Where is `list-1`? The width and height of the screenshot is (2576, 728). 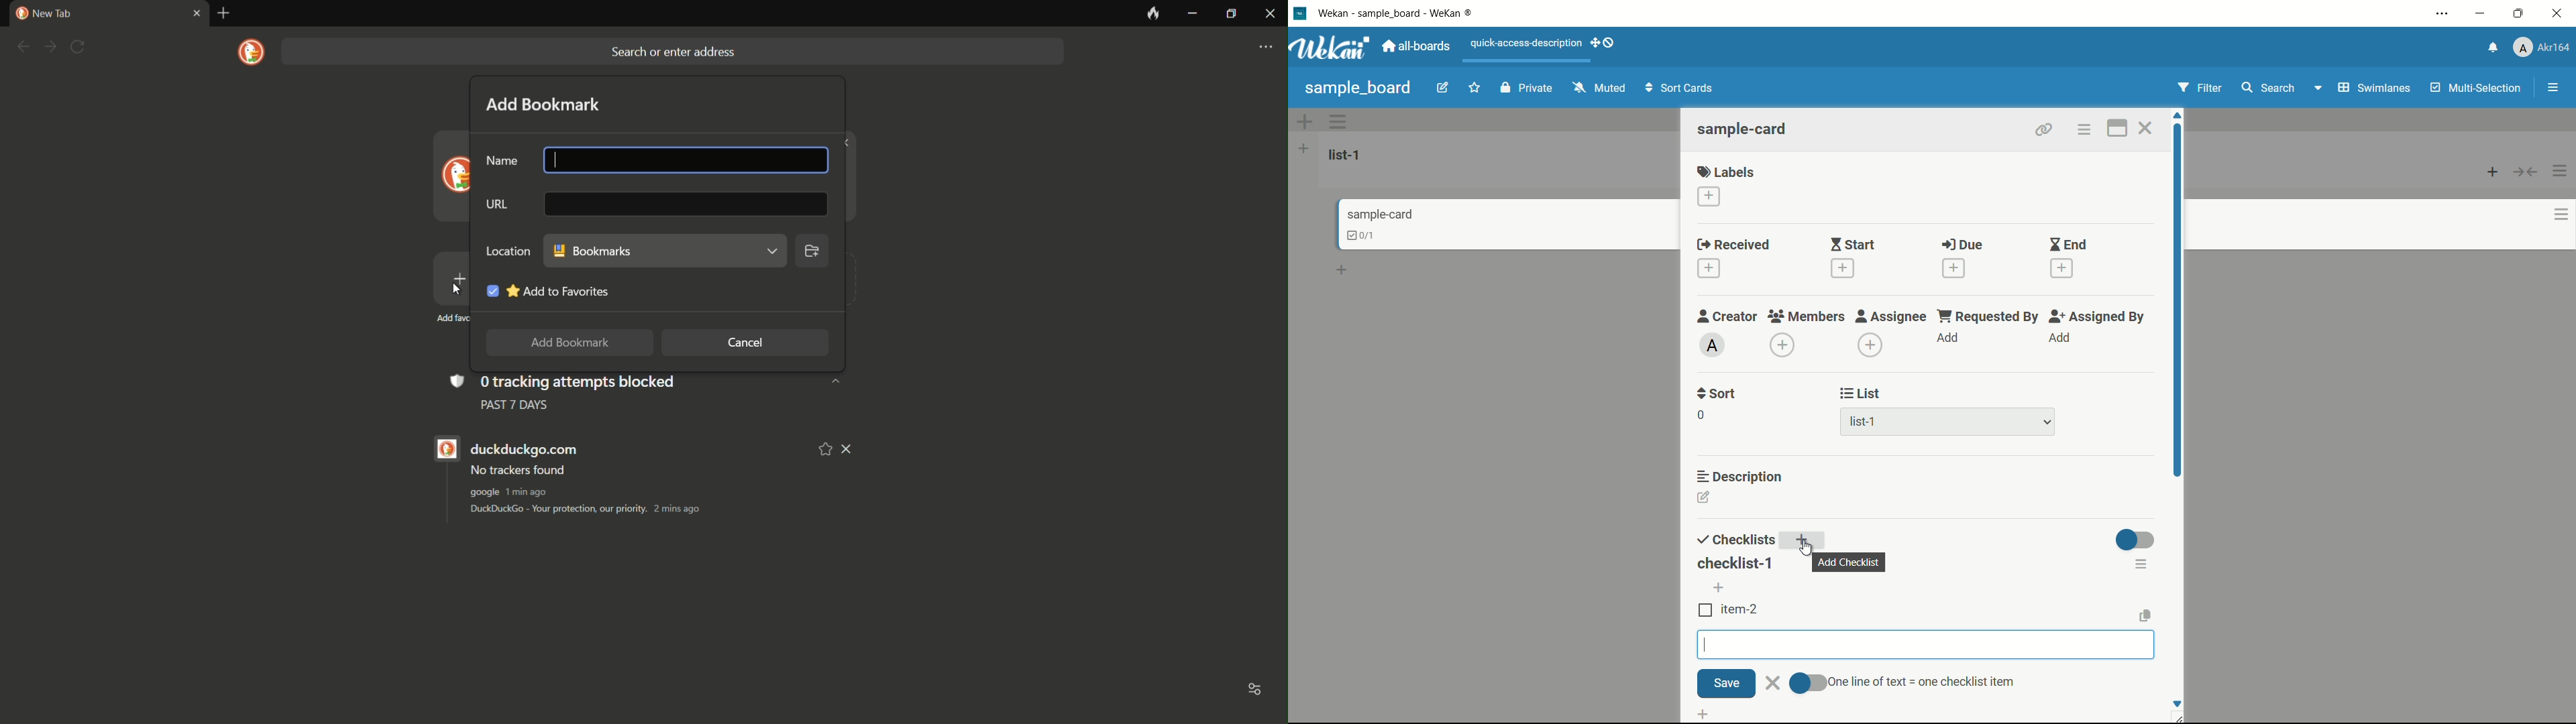 list-1 is located at coordinates (1347, 154).